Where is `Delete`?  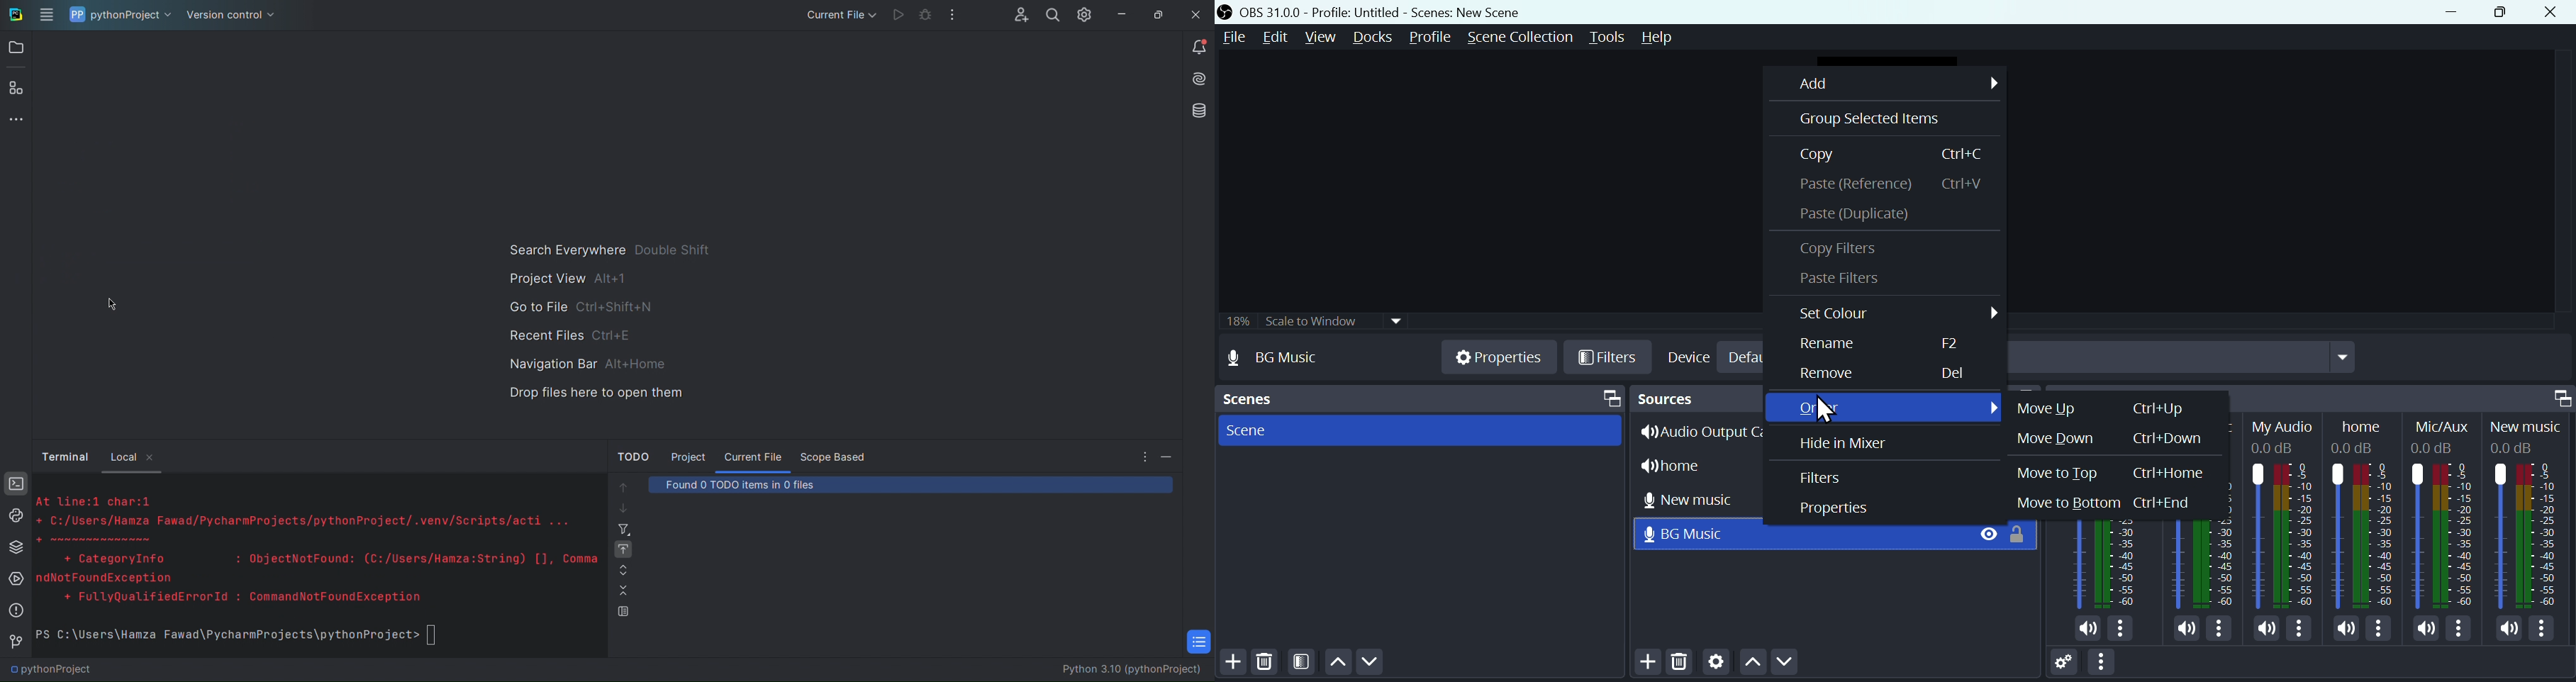
Delete is located at coordinates (1678, 663).